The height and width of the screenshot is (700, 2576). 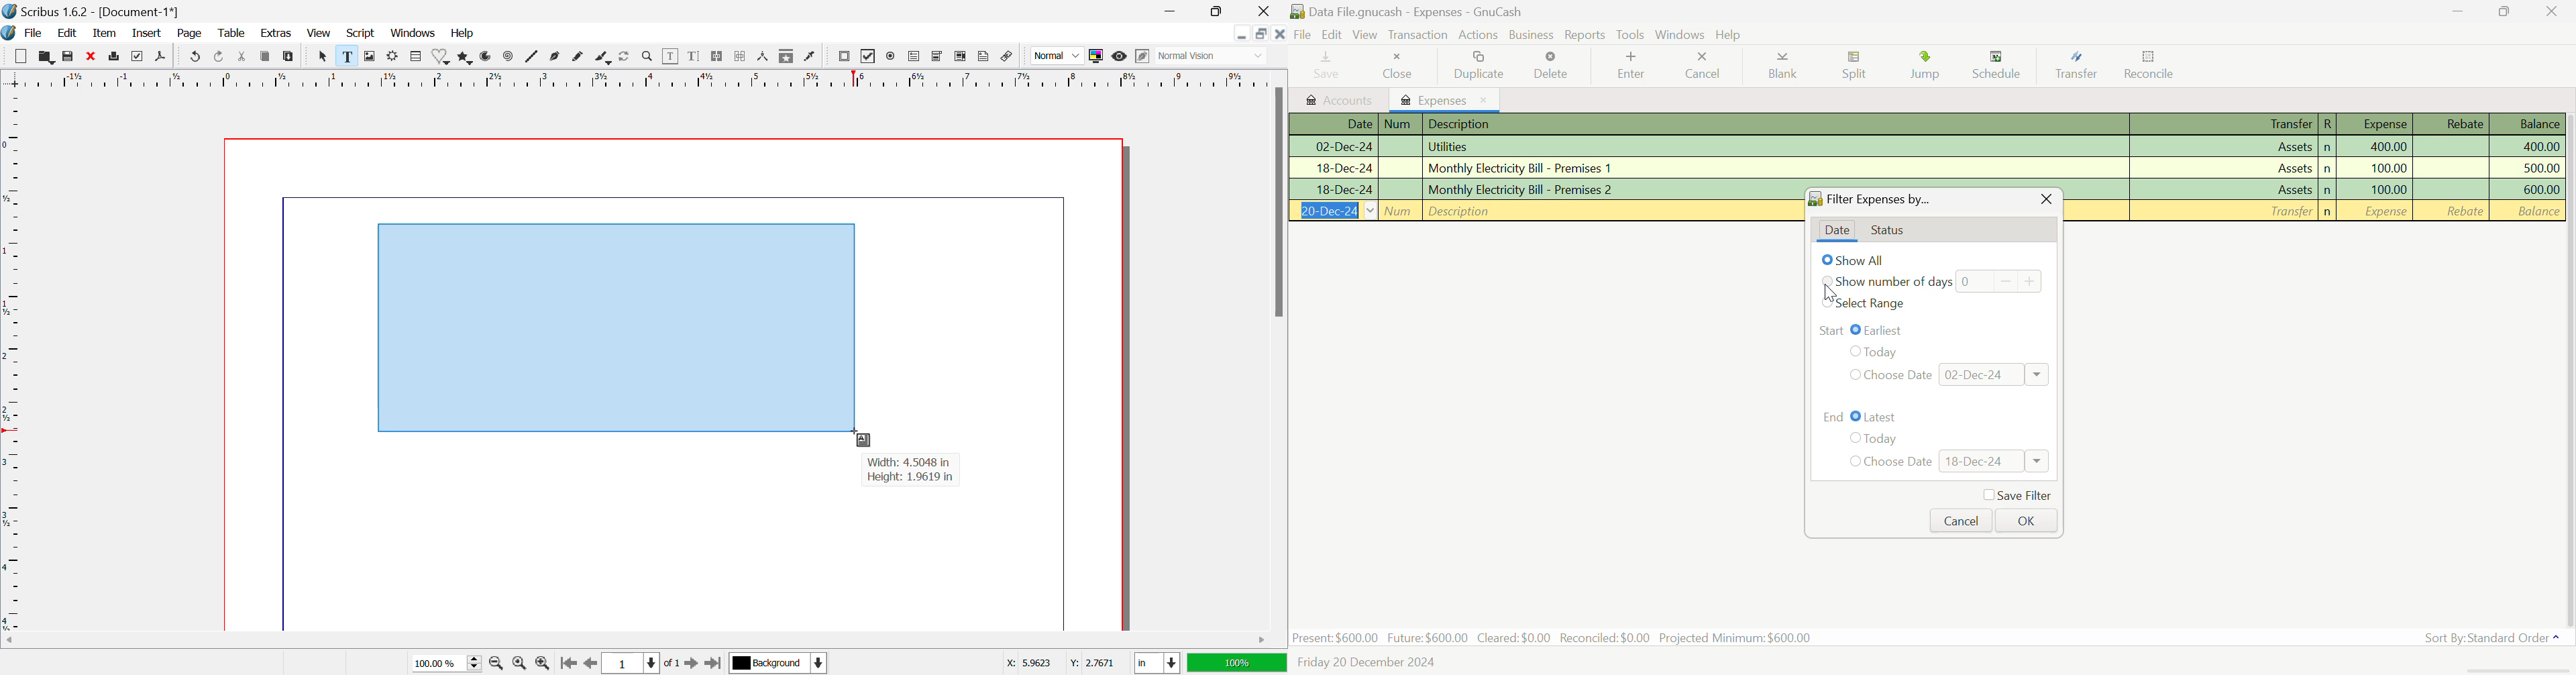 I want to click on Actions, so click(x=1480, y=34).